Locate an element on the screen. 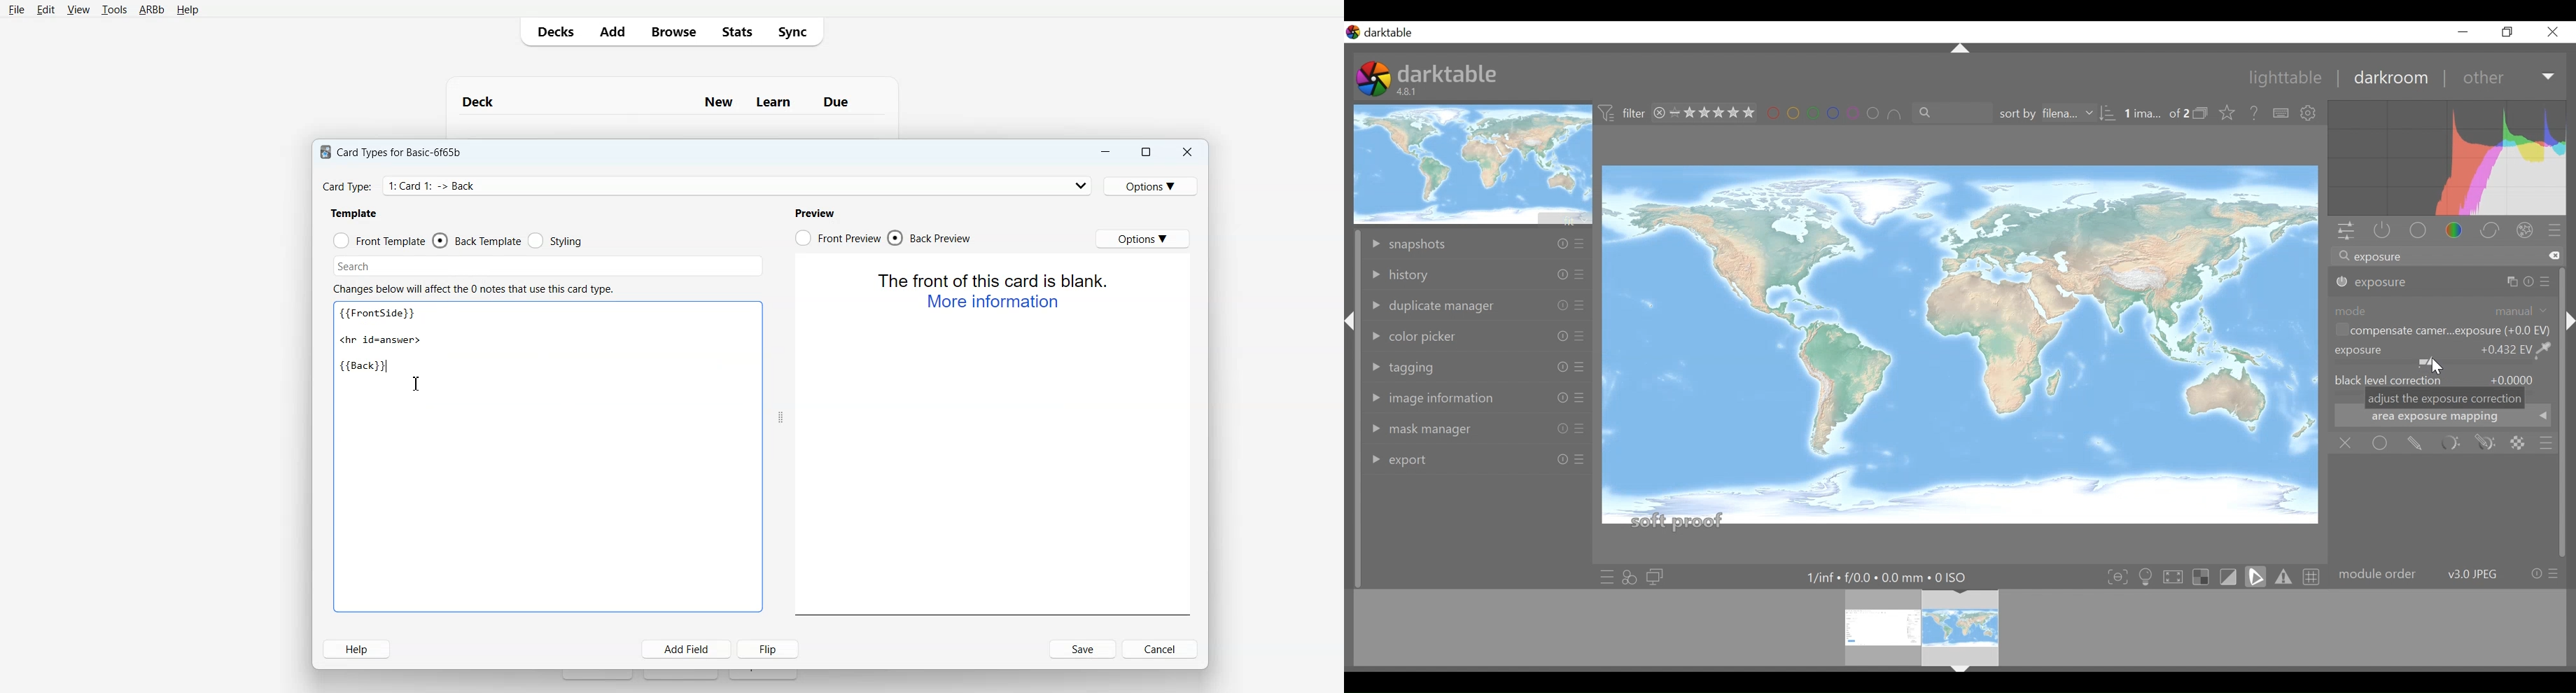 This screenshot has height=700, width=2576. Options is located at coordinates (1154, 185).